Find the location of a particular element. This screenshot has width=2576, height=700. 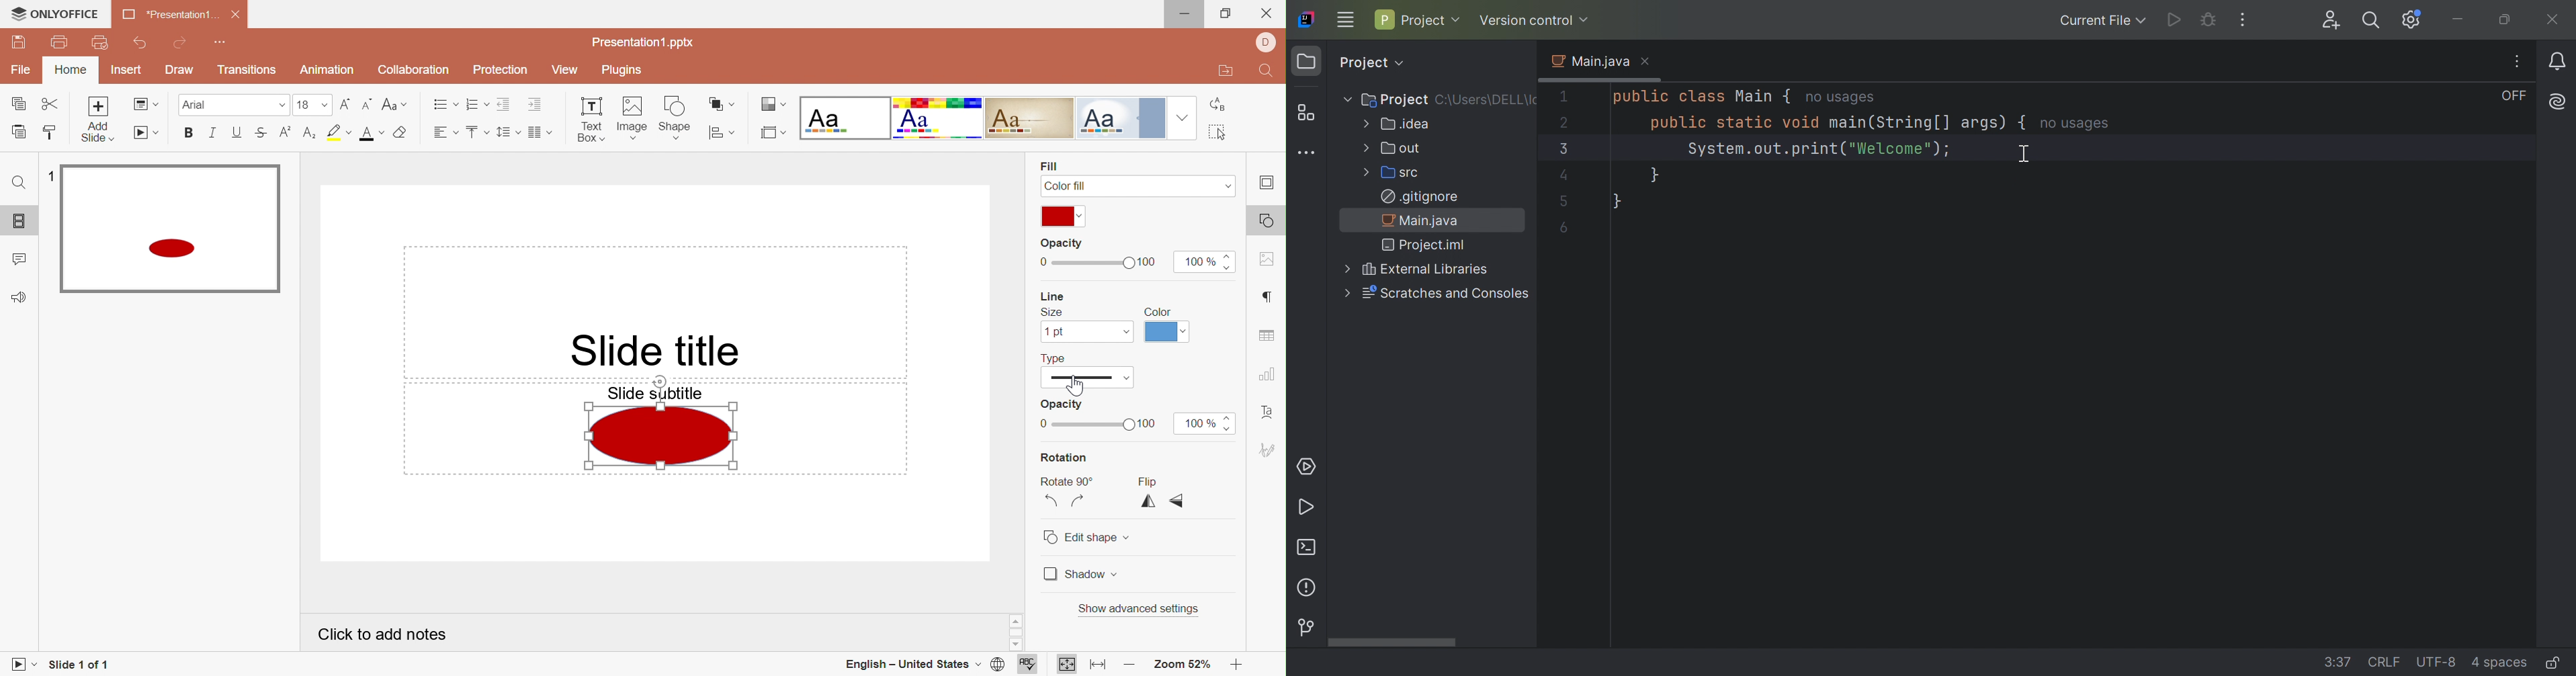

Flip horizontally is located at coordinates (1147, 502).